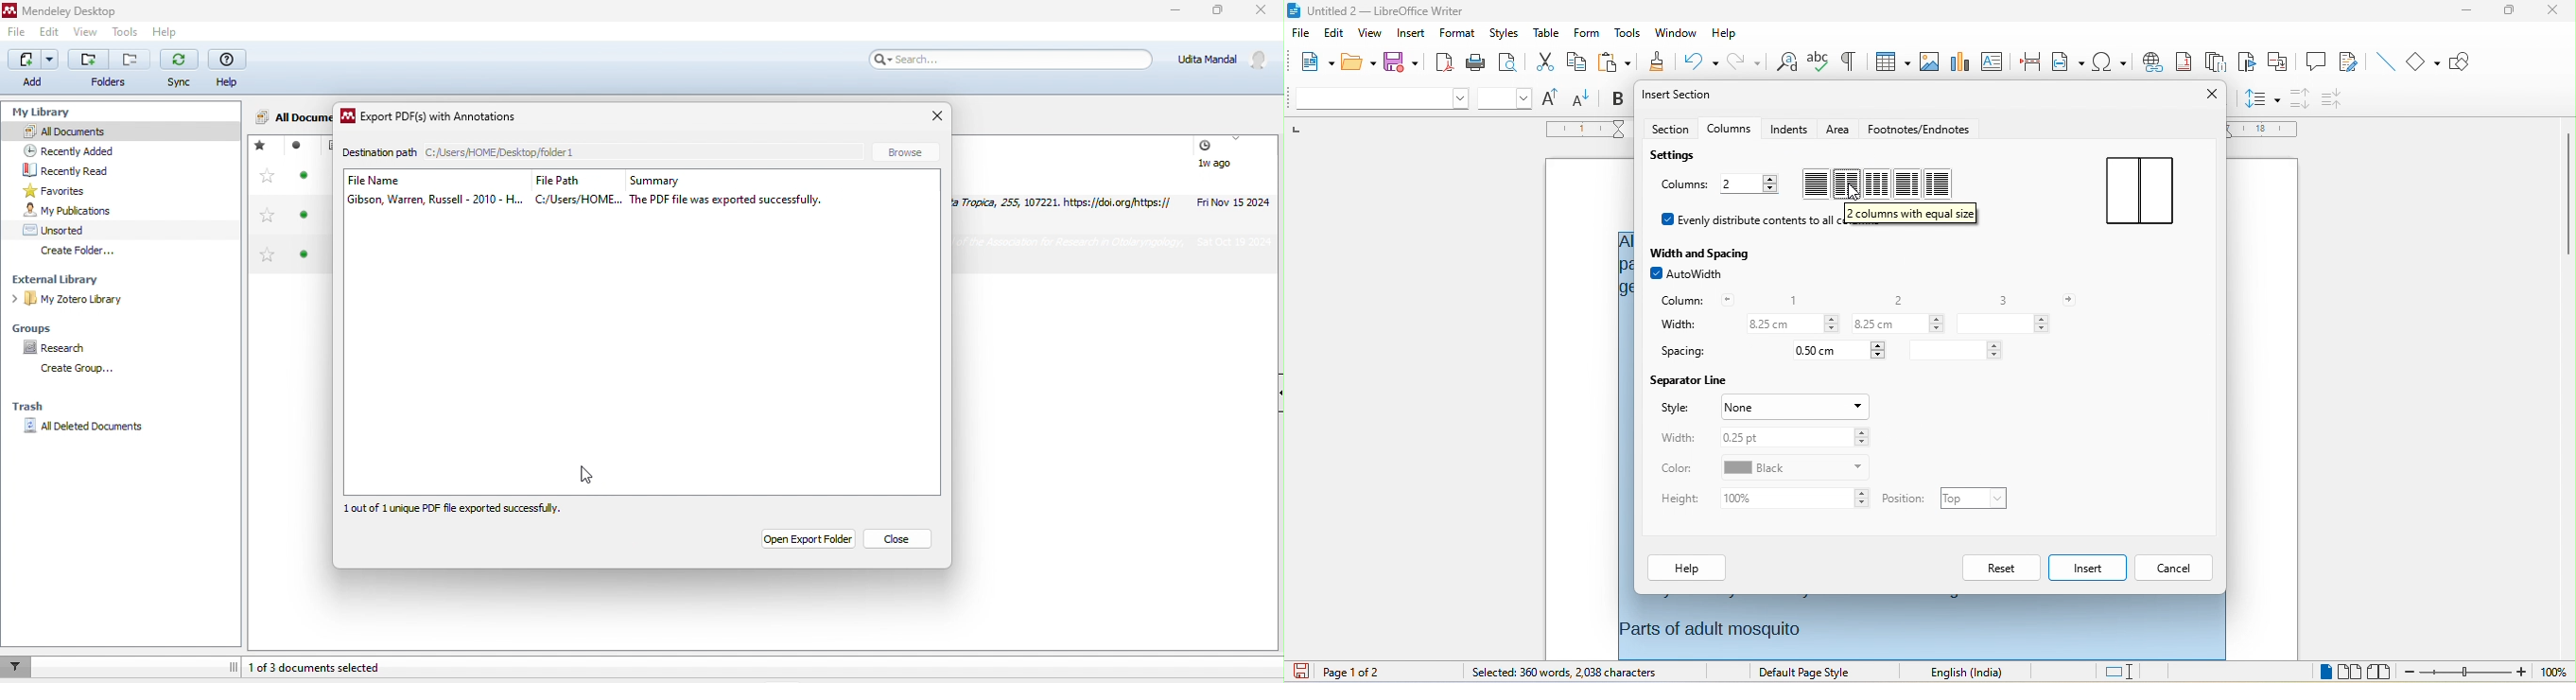  I want to click on bookmark, so click(2246, 64).